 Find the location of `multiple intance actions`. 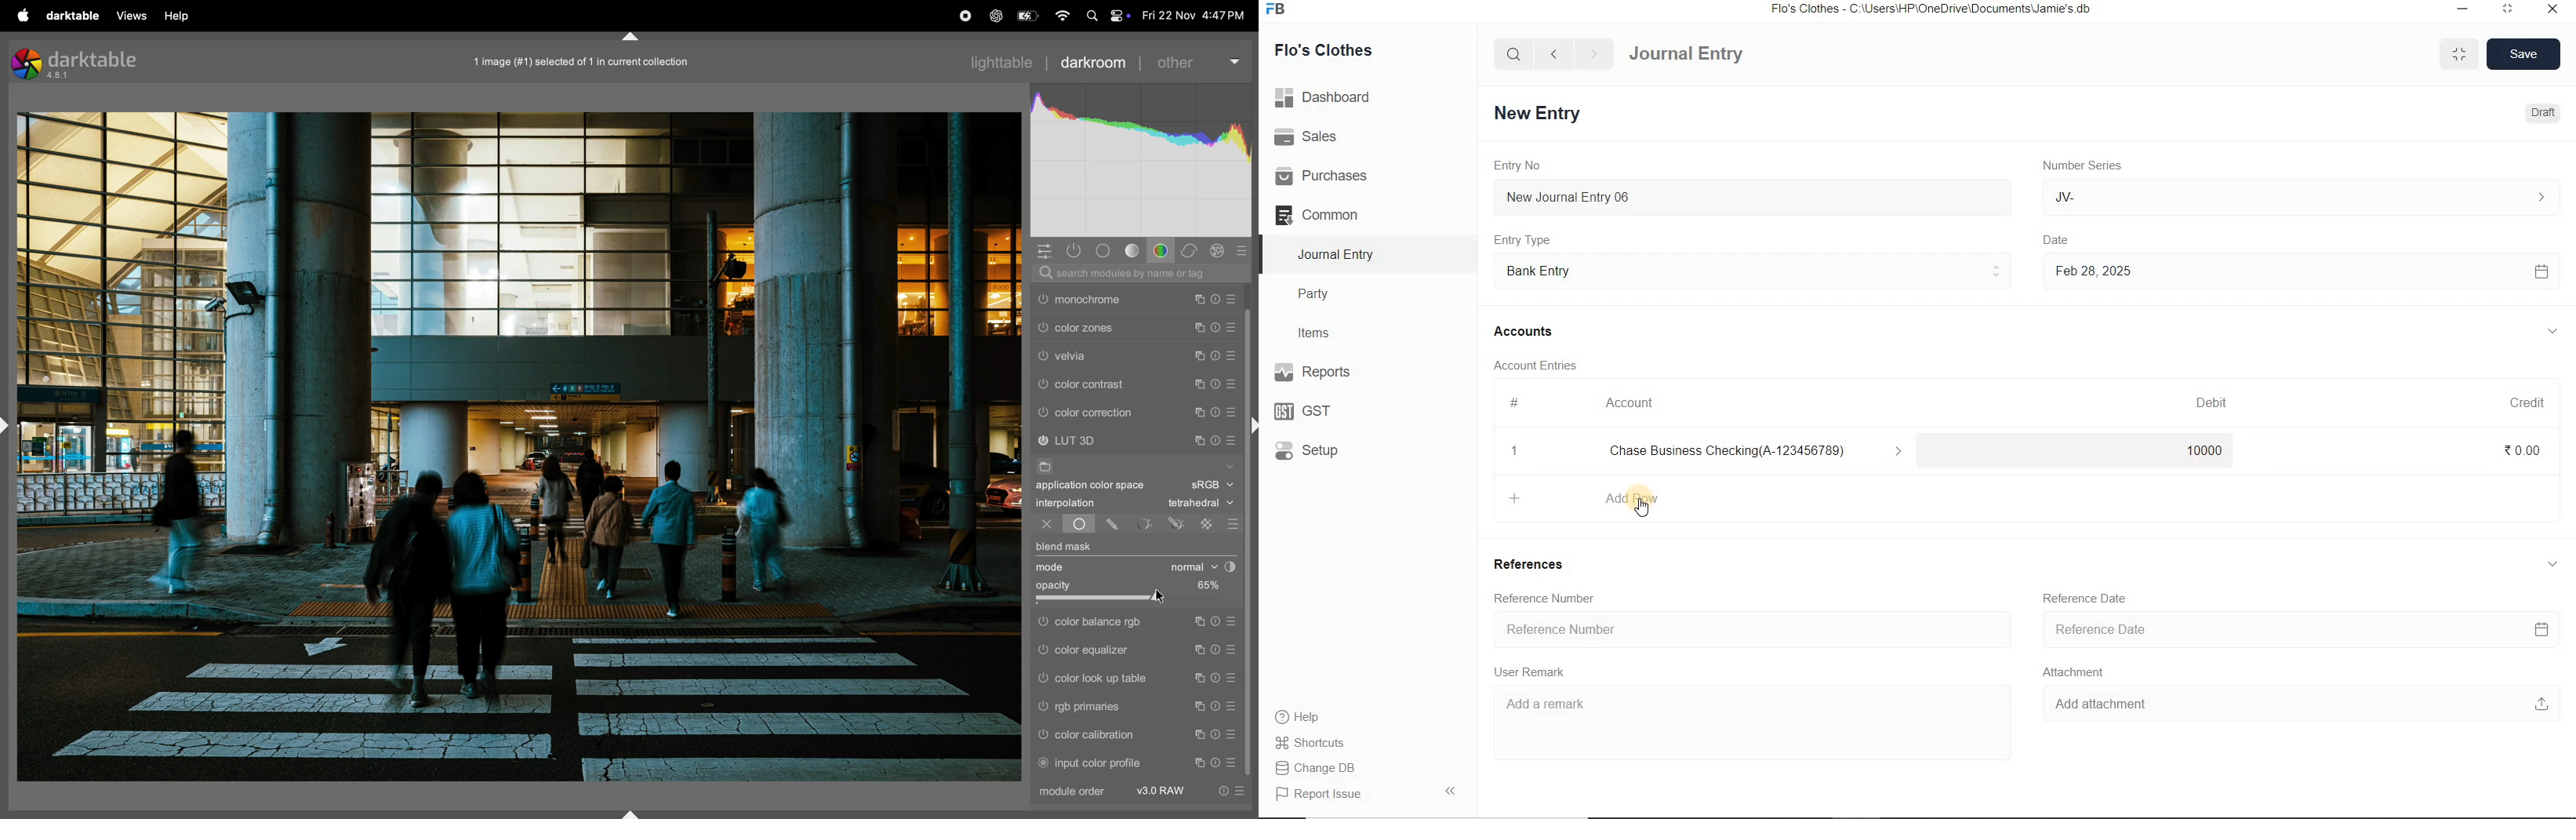

multiple intance actions is located at coordinates (1196, 436).